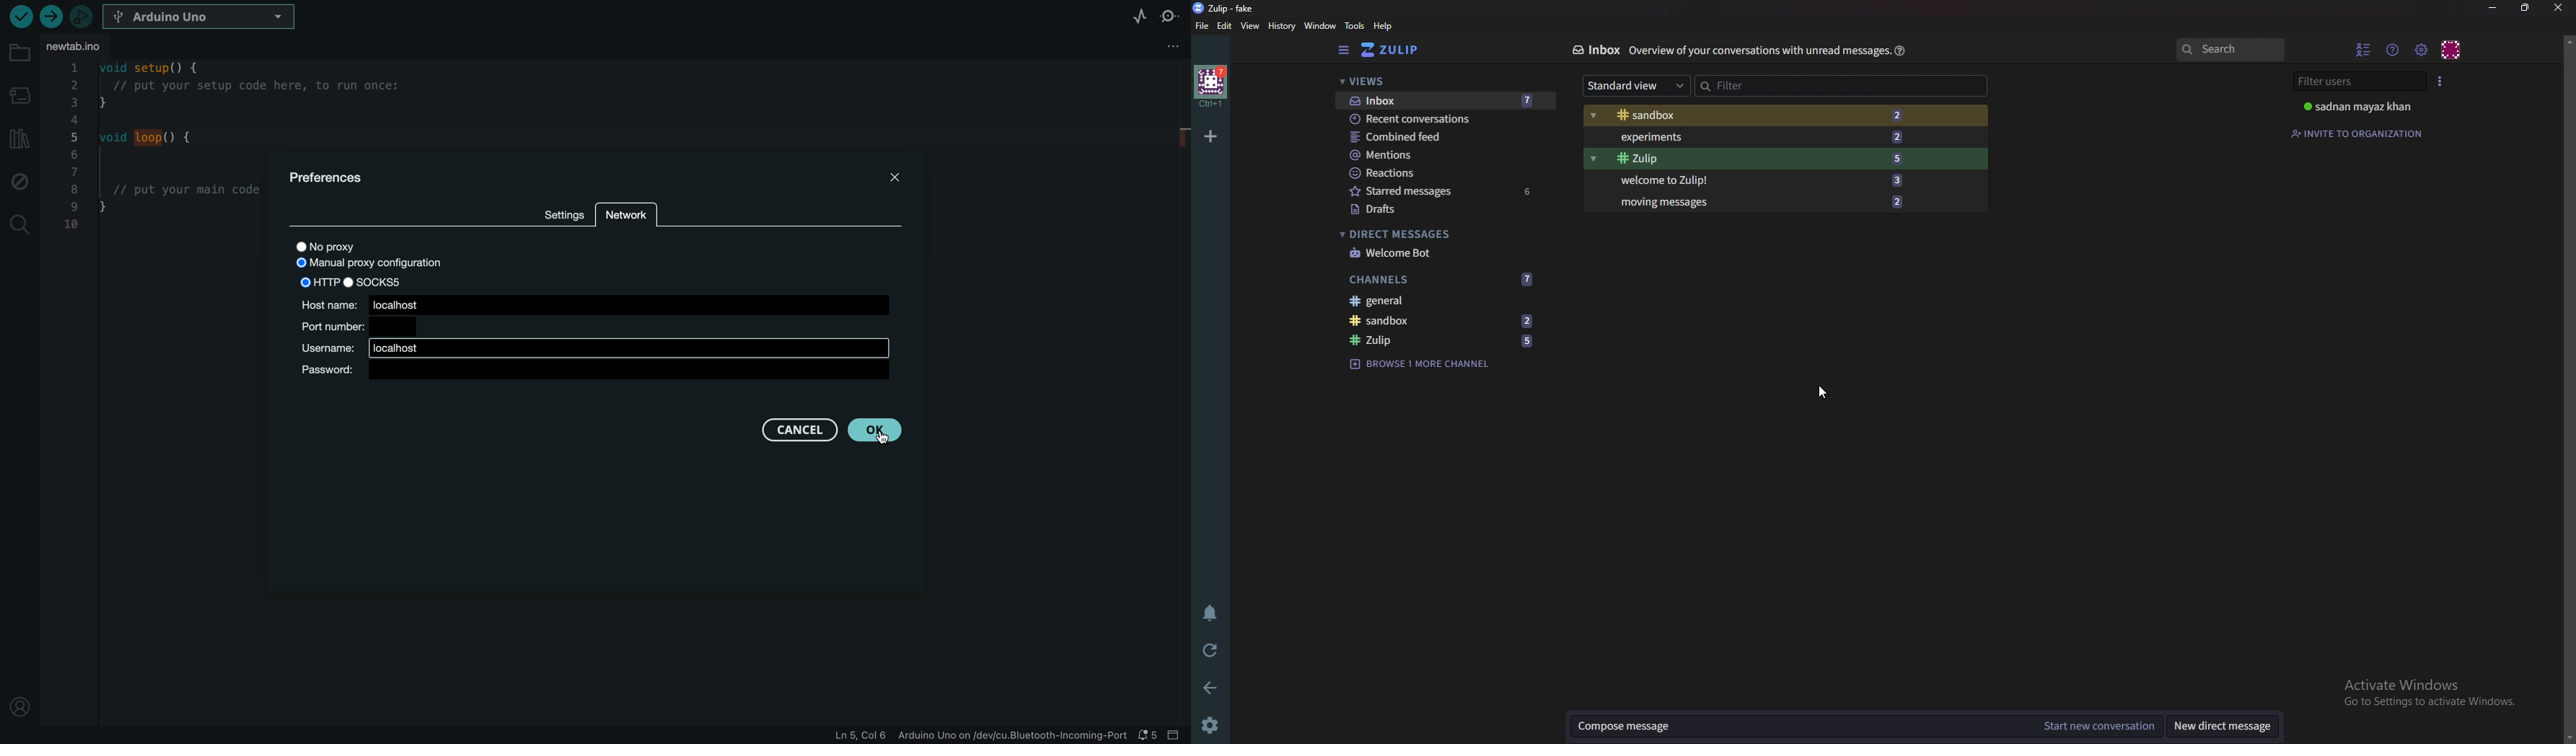  What do you see at coordinates (1251, 27) in the screenshot?
I see `View` at bounding box center [1251, 27].